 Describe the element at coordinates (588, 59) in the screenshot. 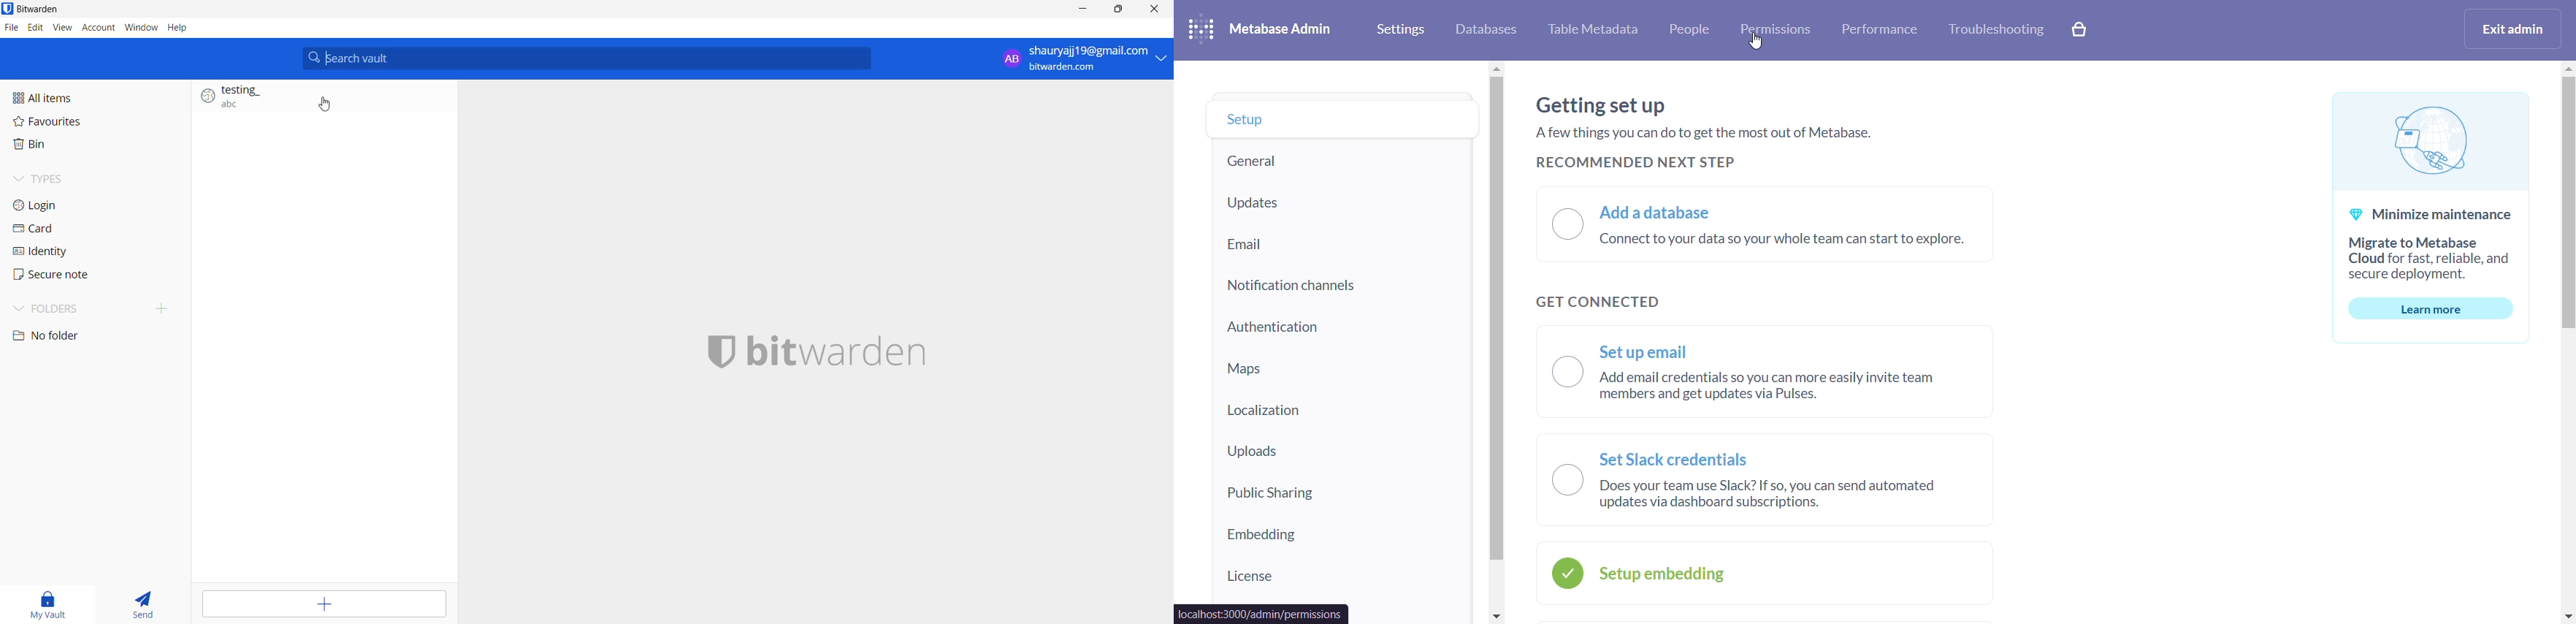

I see `Search bar` at that location.